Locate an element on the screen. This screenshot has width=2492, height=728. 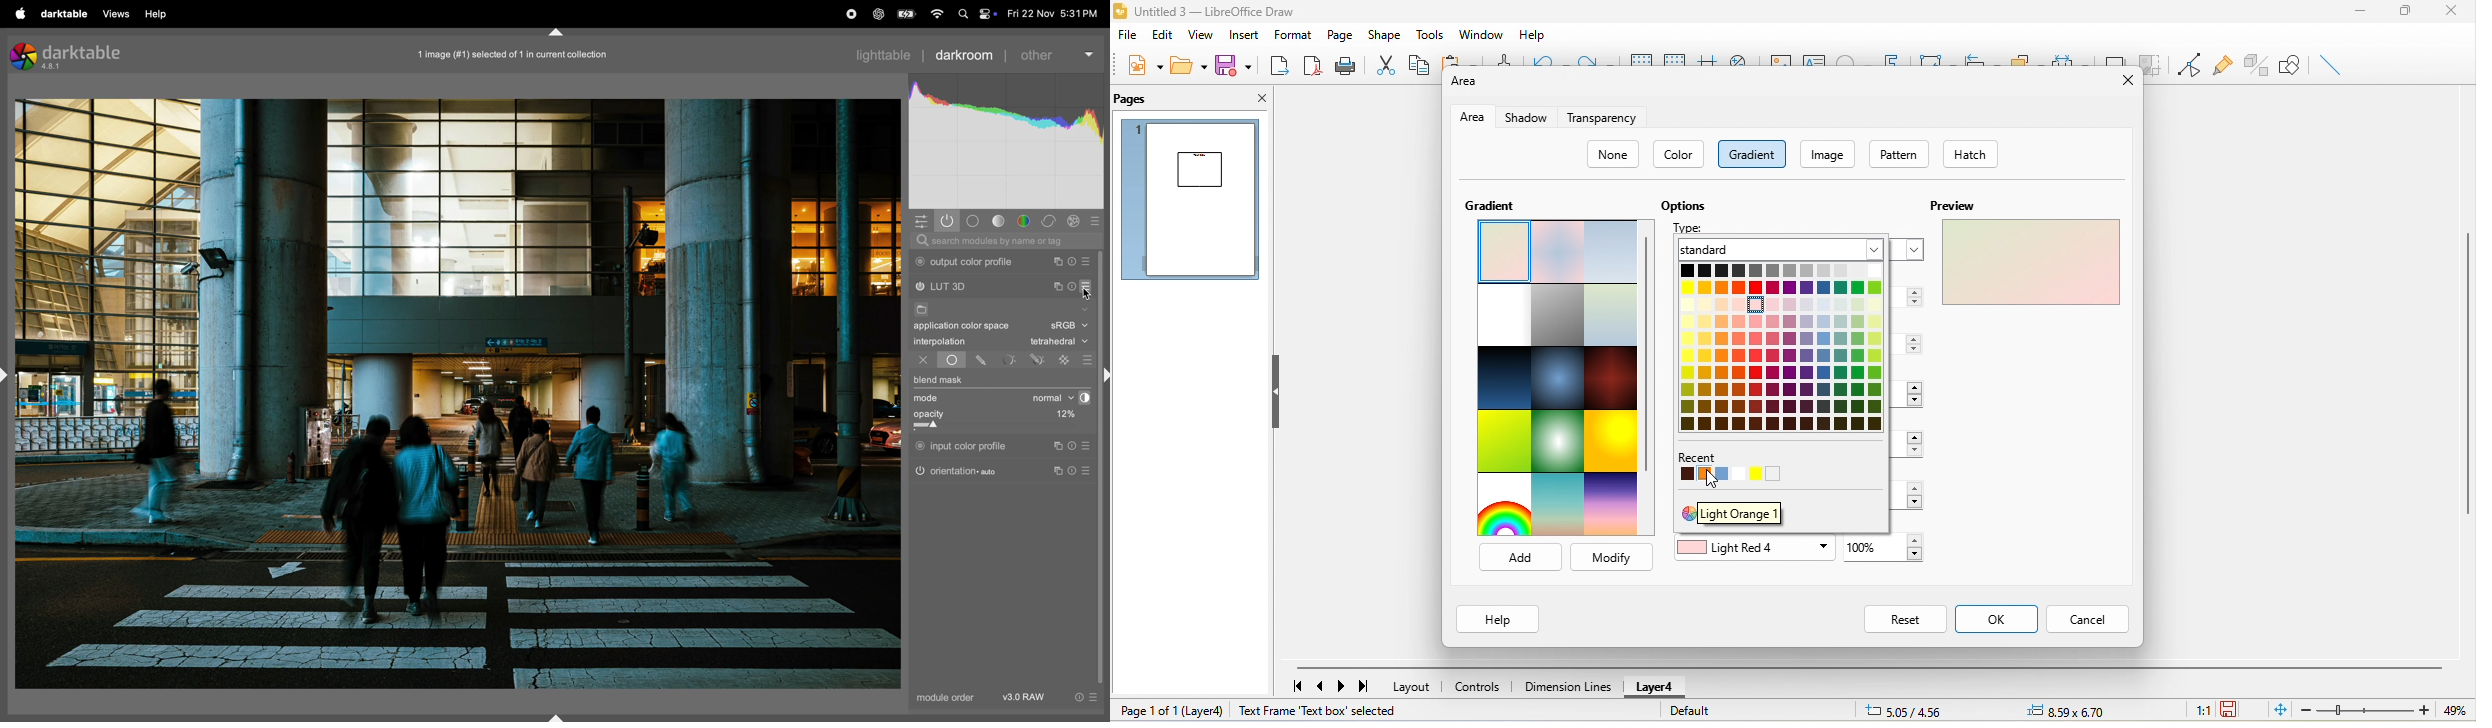
none is located at coordinates (1614, 155).